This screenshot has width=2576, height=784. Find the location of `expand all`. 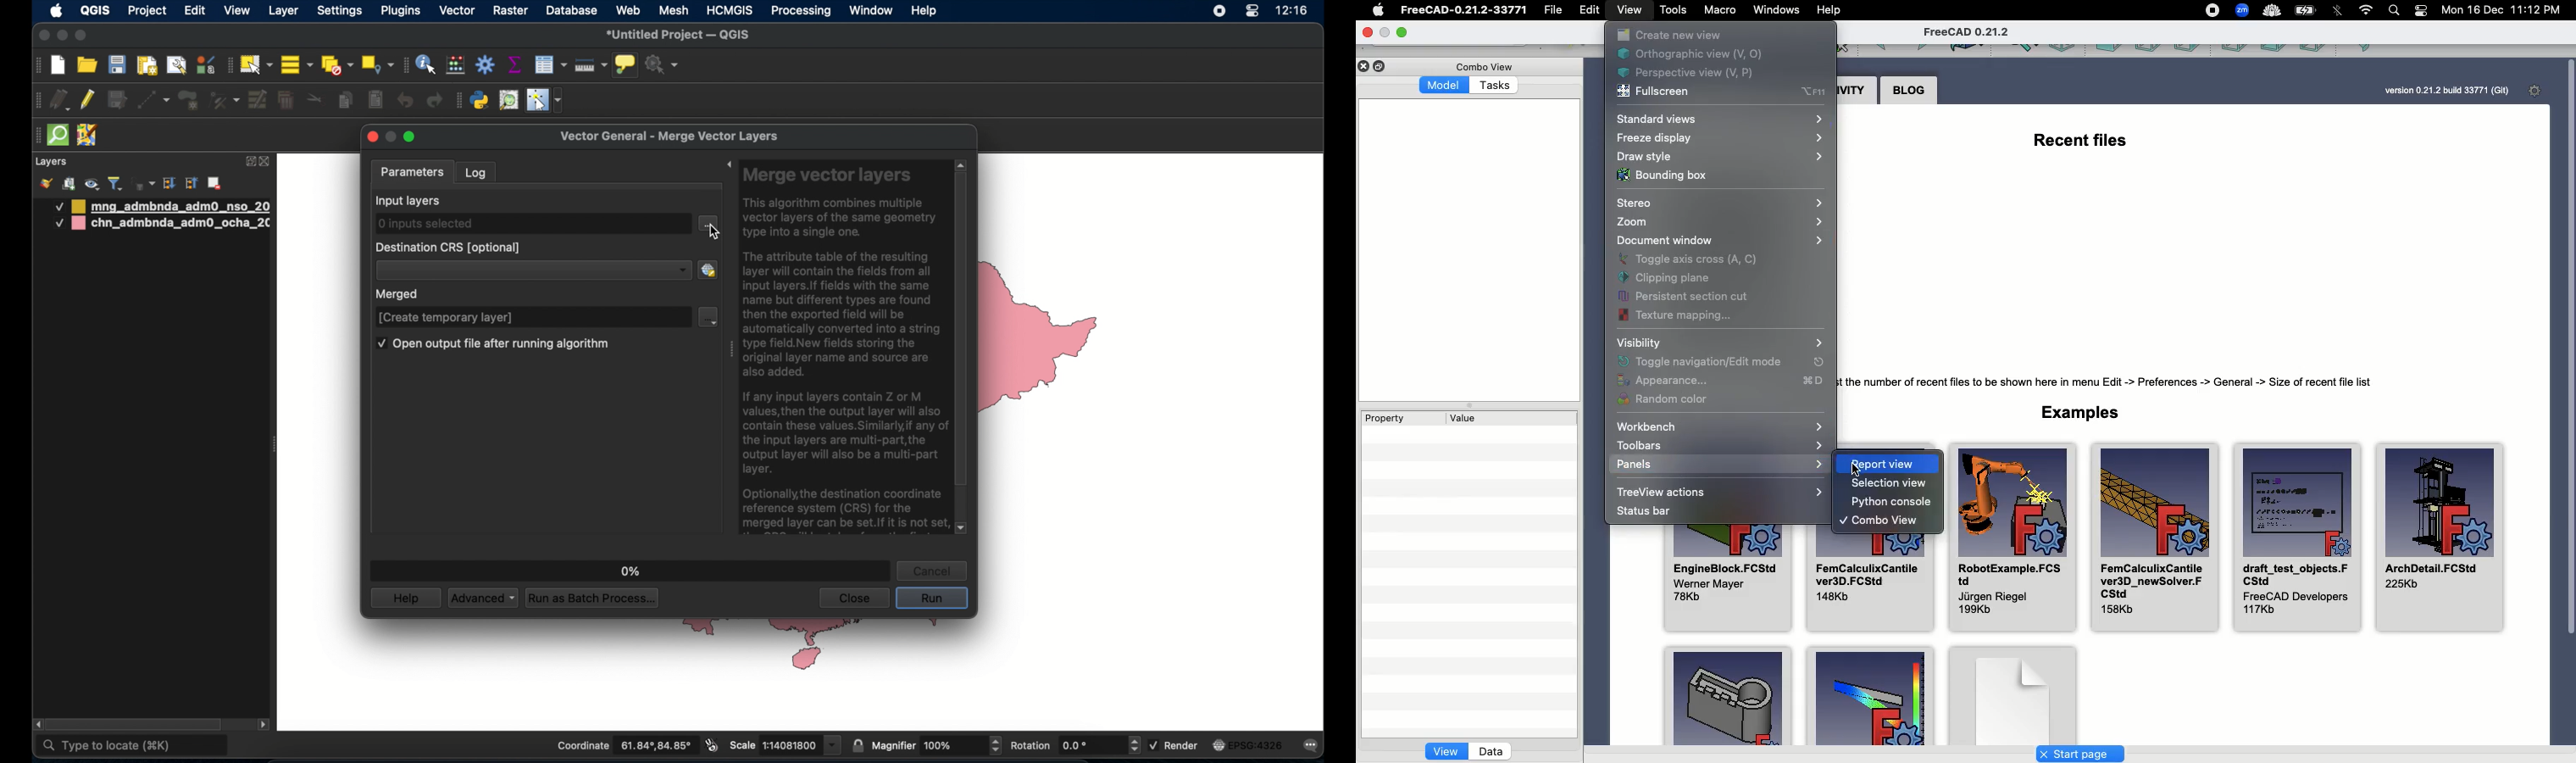

expand all is located at coordinates (169, 184).